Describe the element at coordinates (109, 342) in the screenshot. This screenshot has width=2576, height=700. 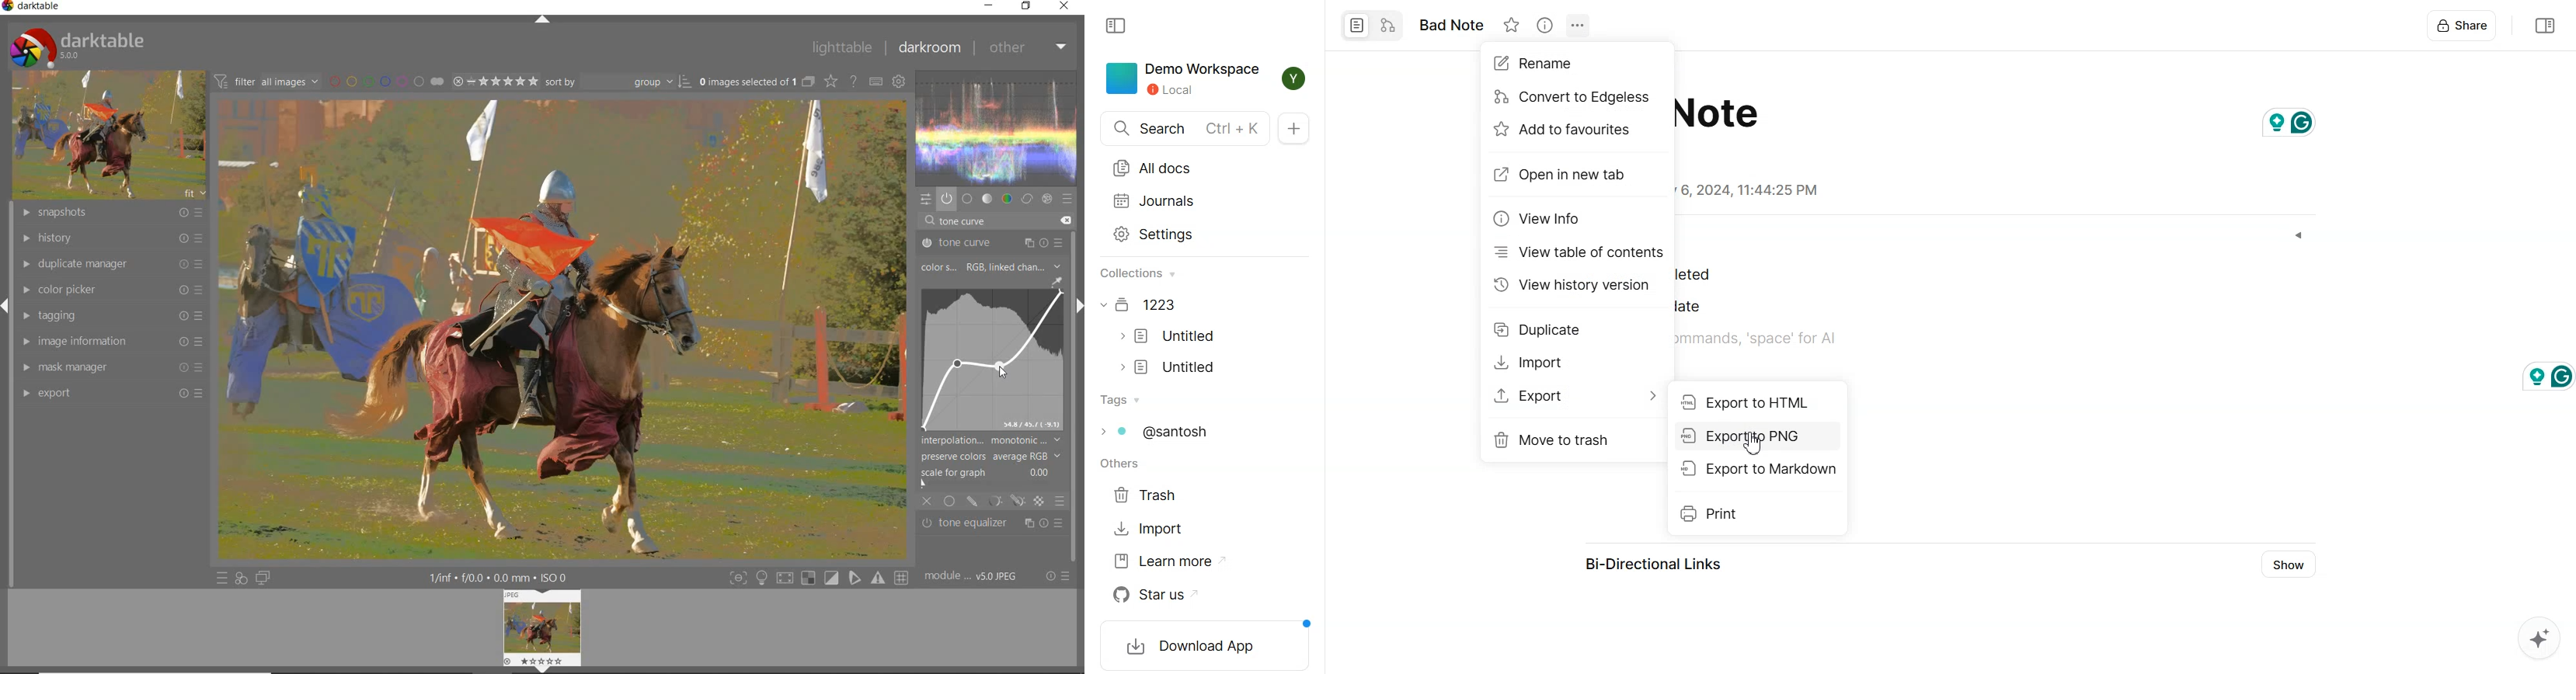
I see `image information` at that location.